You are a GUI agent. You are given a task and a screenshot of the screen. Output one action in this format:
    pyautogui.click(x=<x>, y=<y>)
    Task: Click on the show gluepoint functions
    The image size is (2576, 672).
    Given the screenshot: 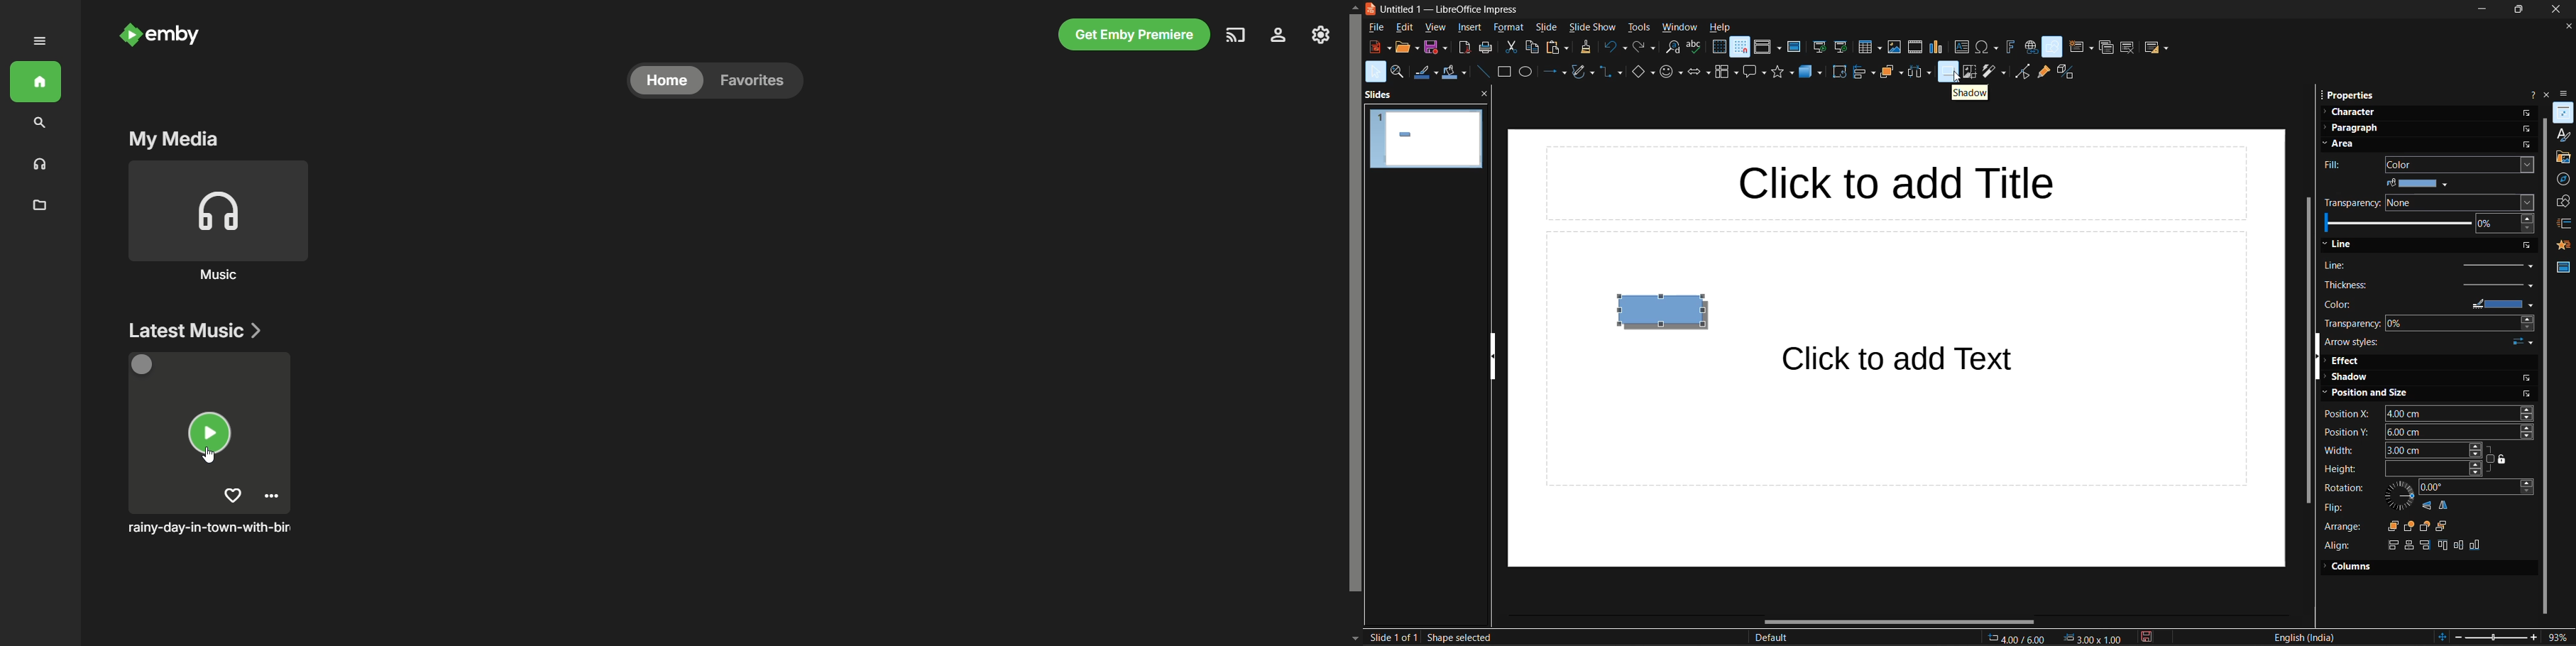 What is the action you would take?
    pyautogui.click(x=2041, y=72)
    